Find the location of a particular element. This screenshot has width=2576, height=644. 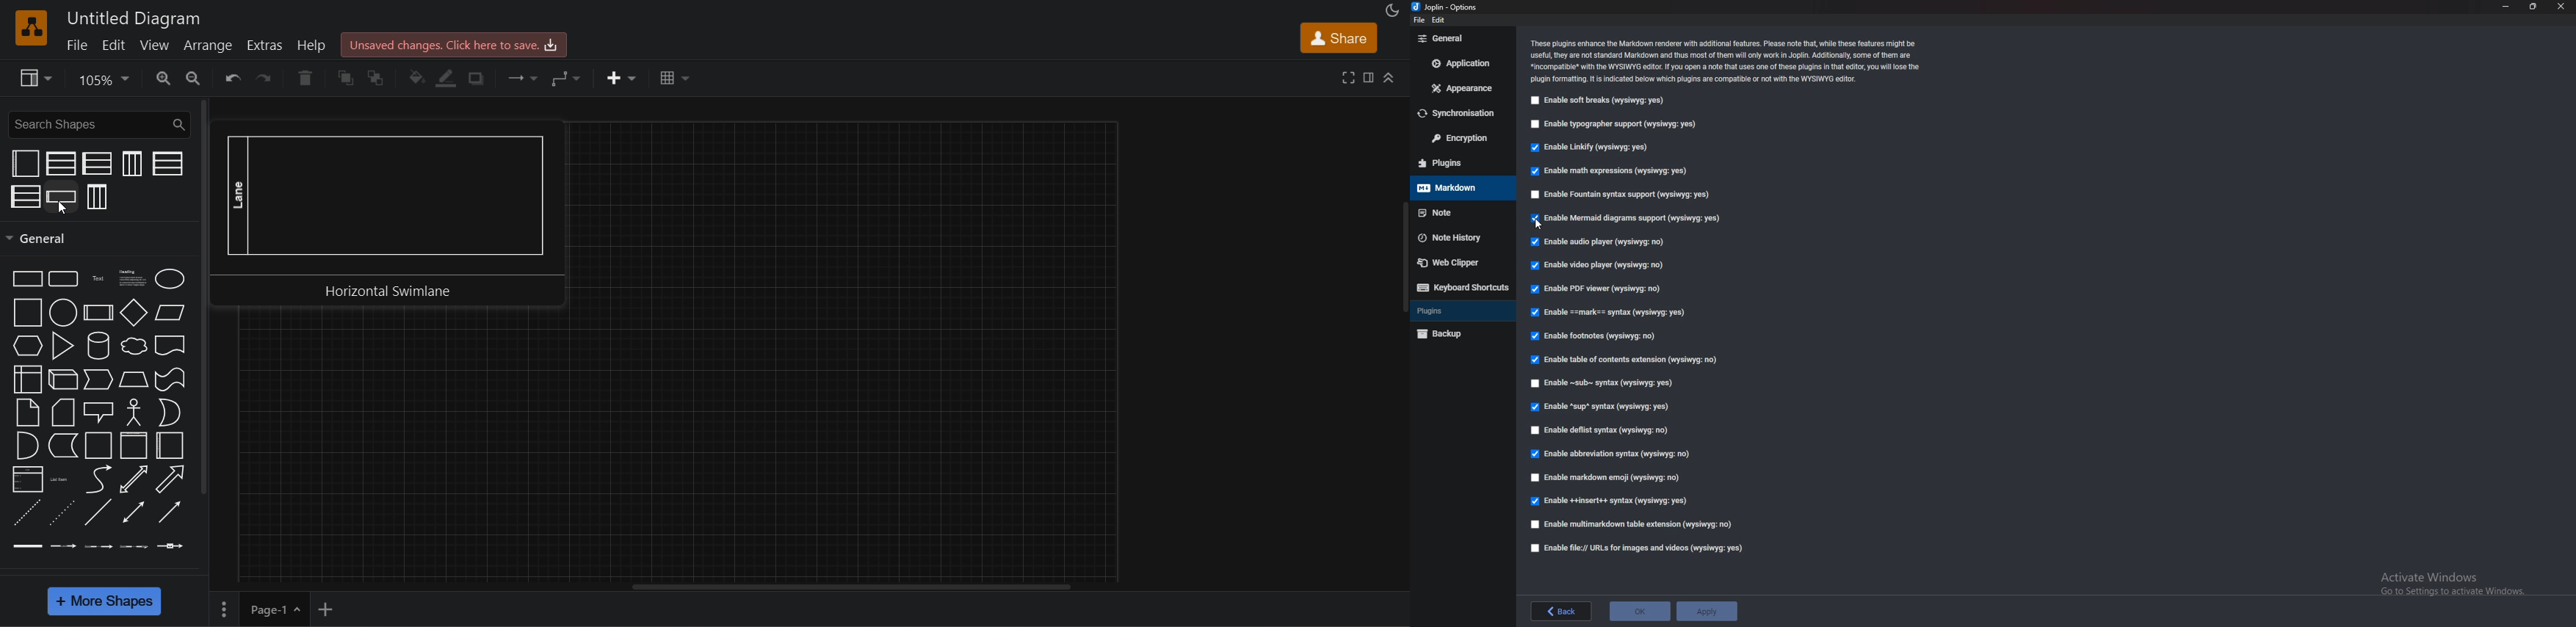

collapase/expand is located at coordinates (1393, 77).